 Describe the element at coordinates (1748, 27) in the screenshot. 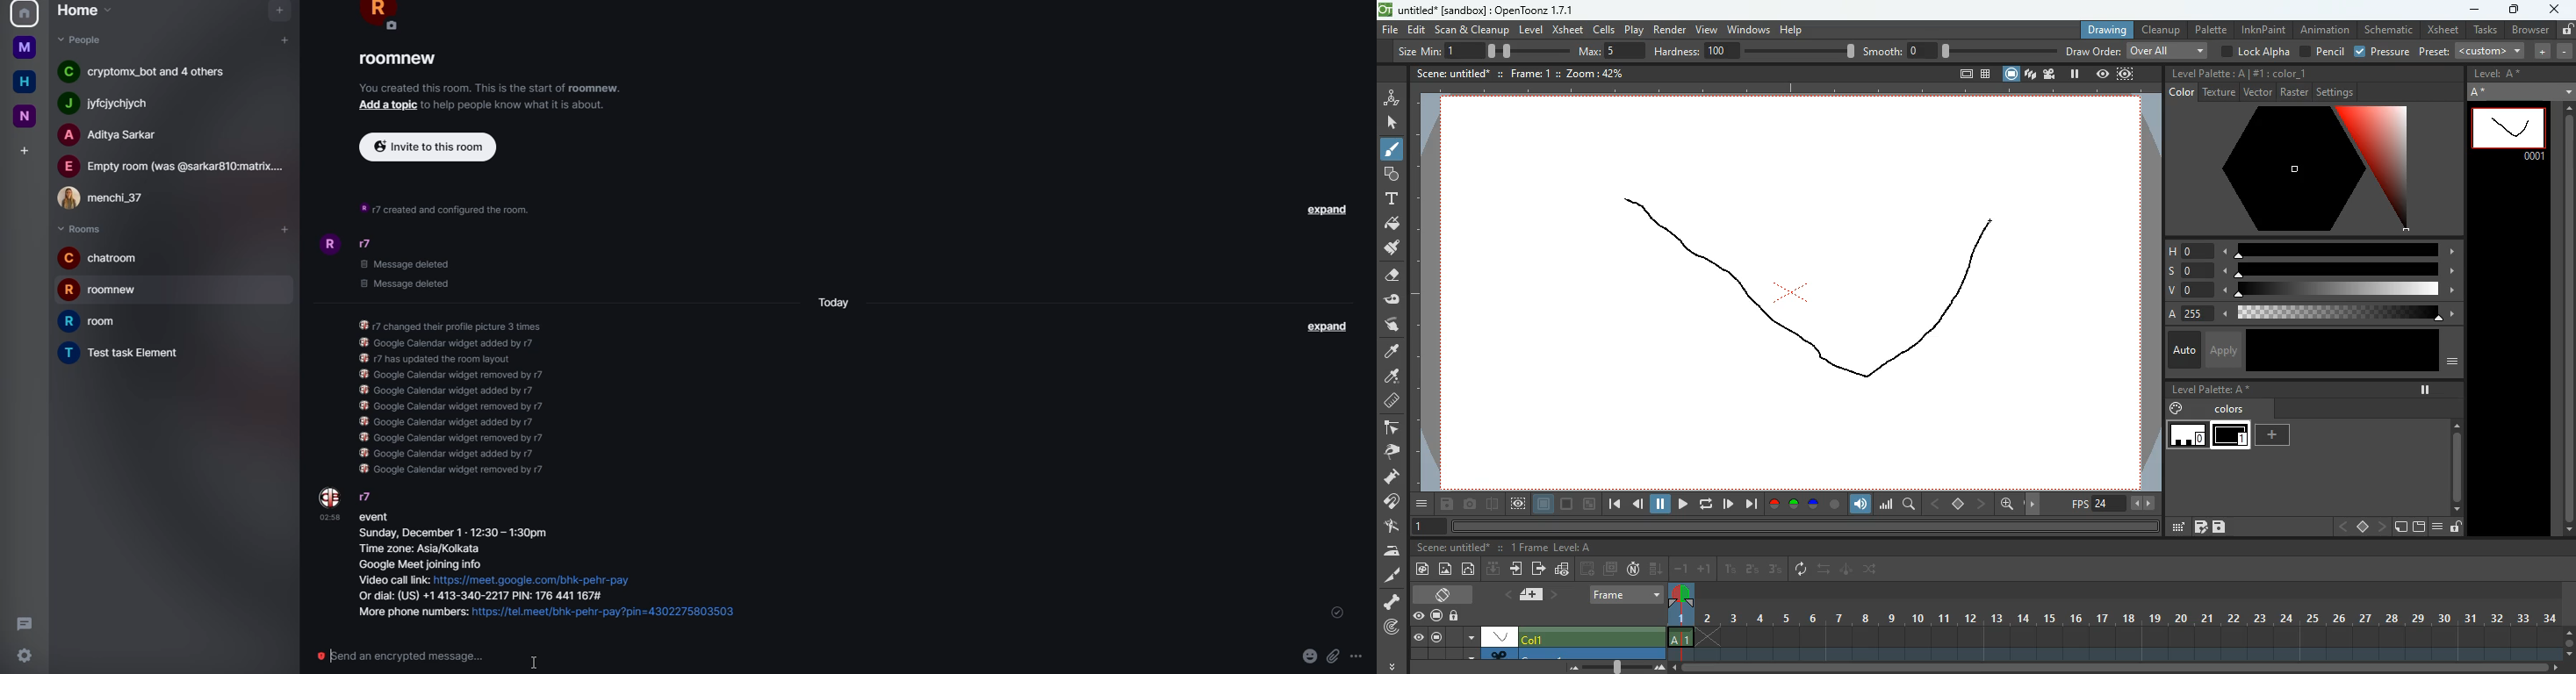

I see `windows` at that location.